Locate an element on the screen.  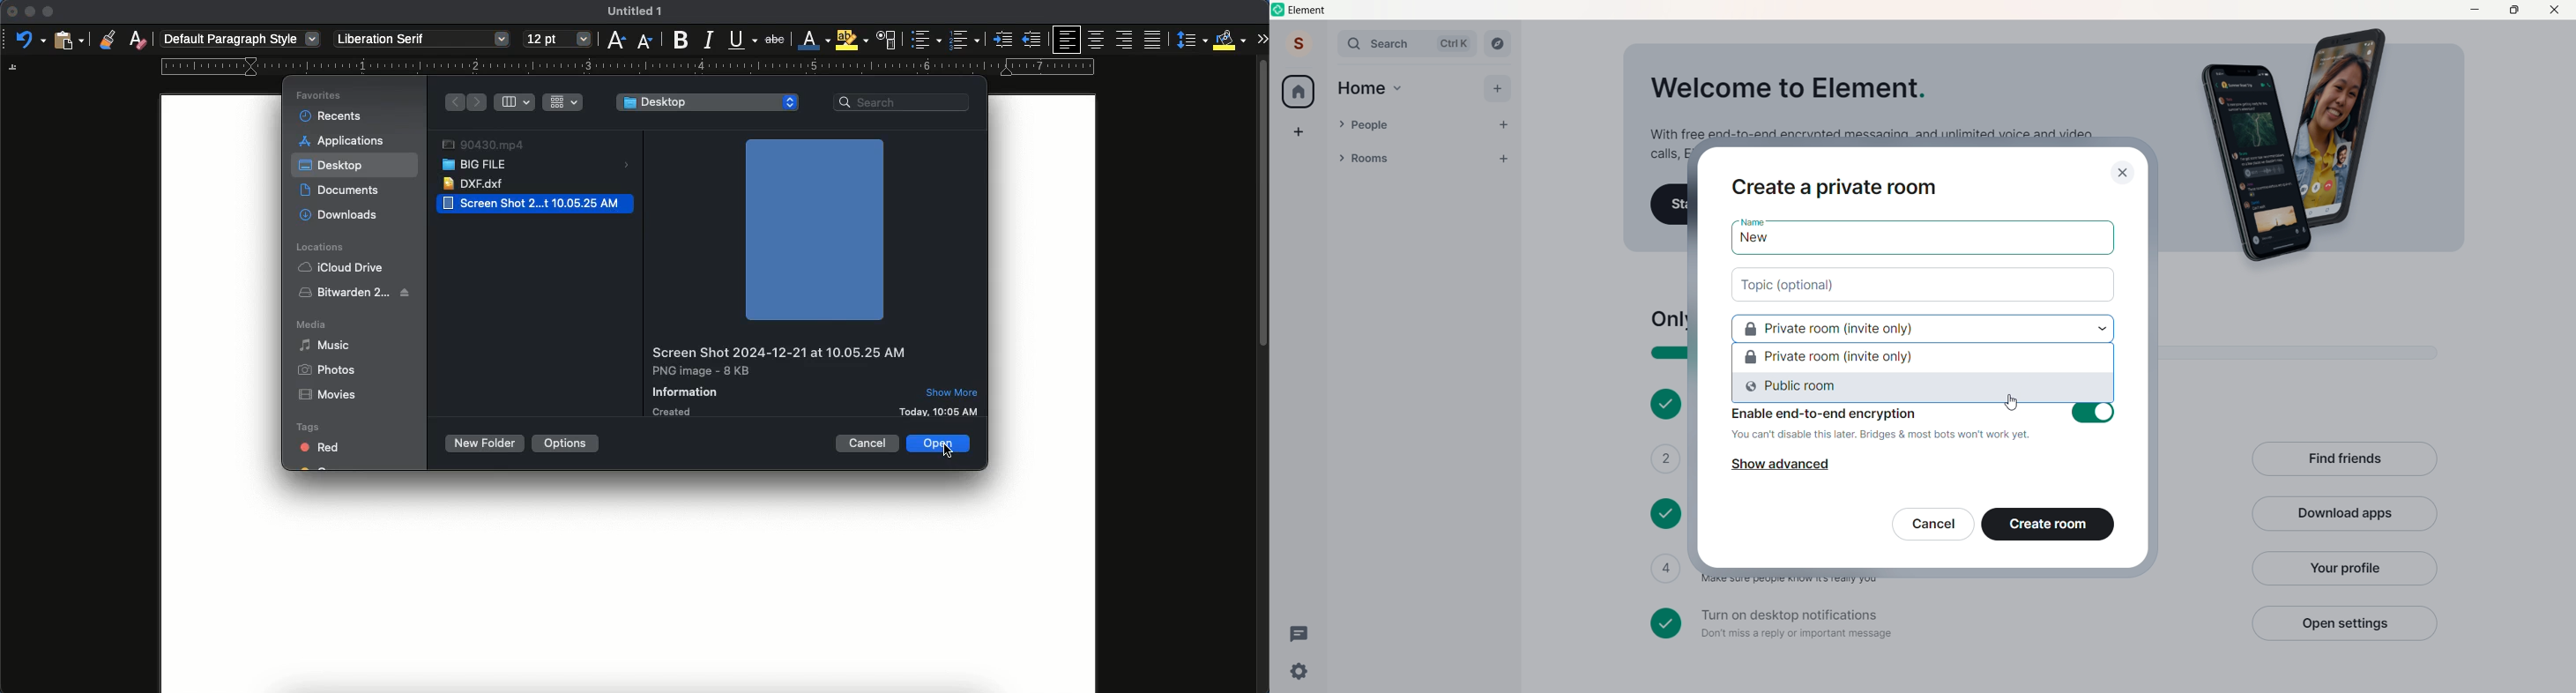
named added: "new" is located at coordinates (1922, 241).